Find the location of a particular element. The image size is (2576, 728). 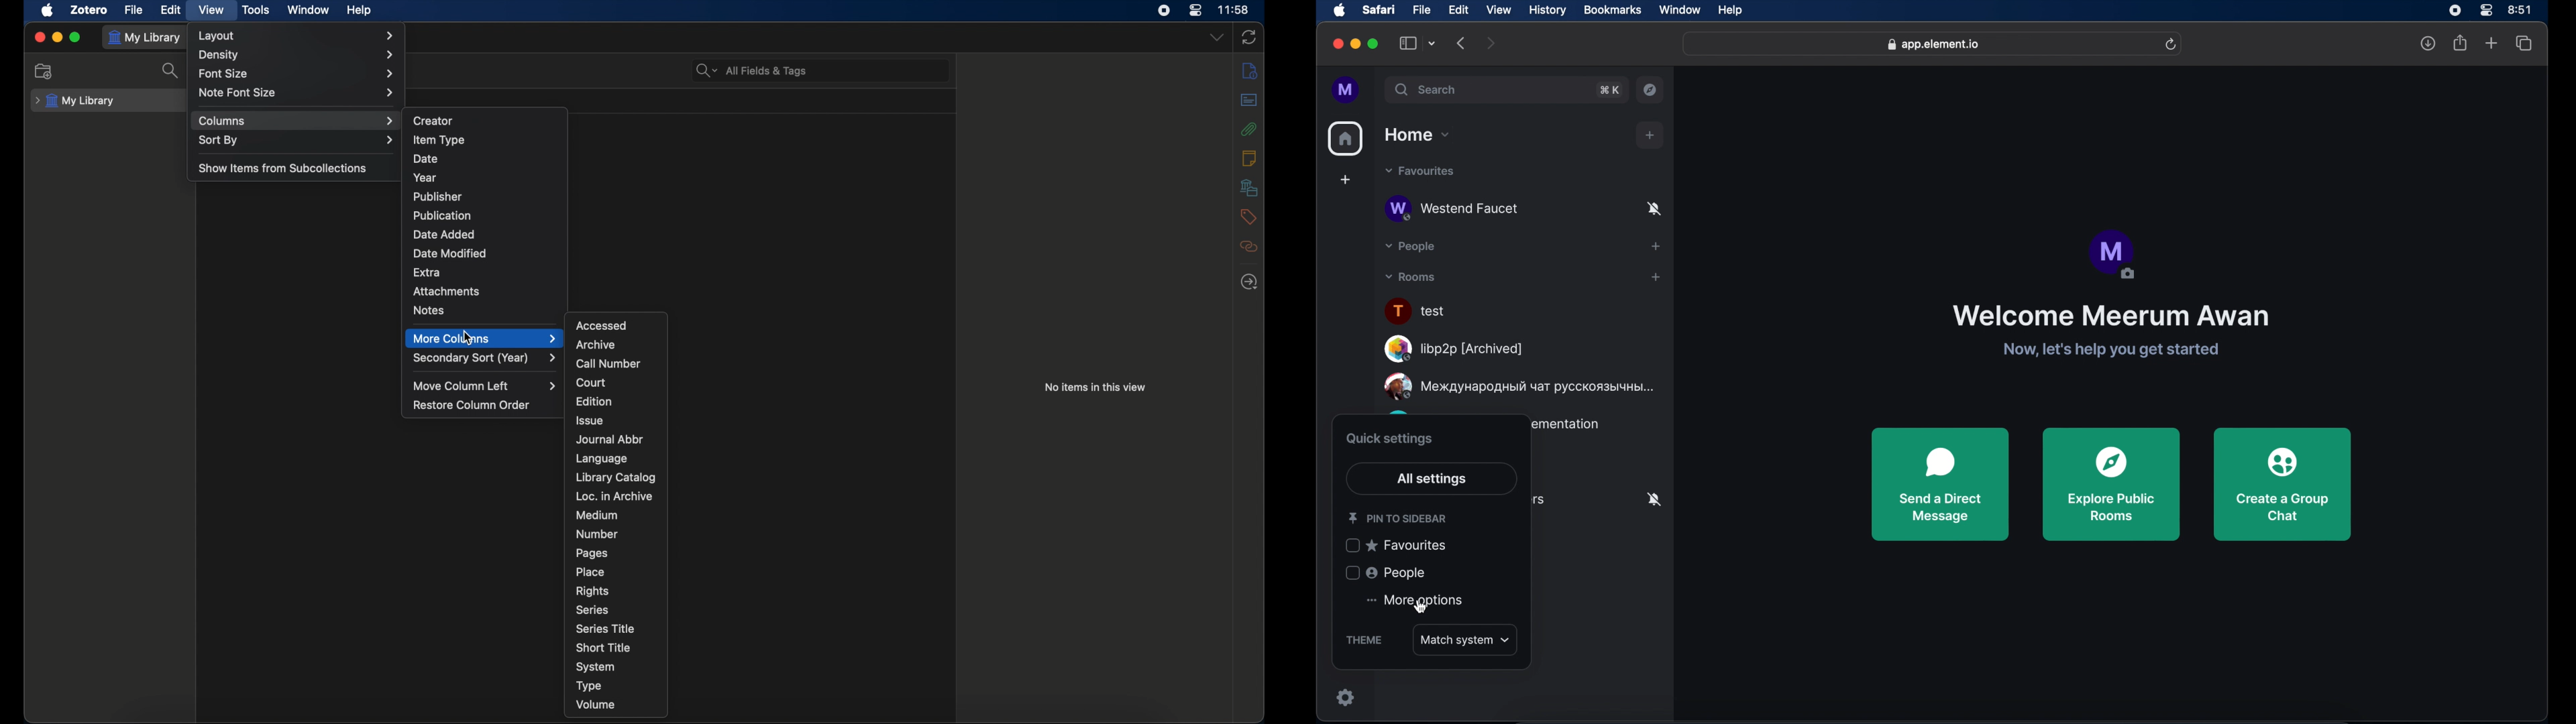

time is located at coordinates (1233, 10).